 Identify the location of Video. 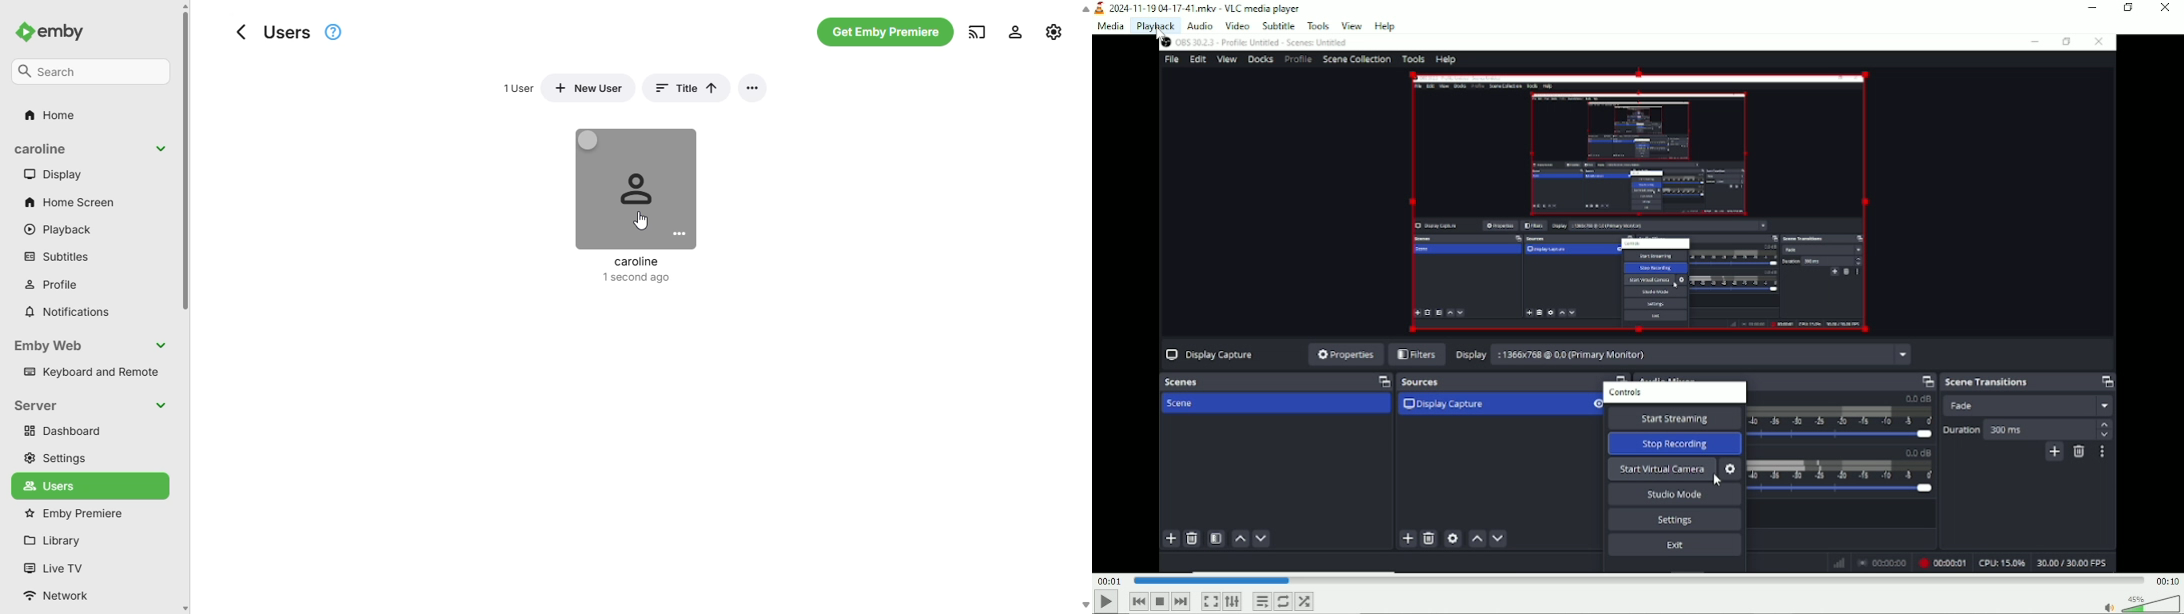
(1237, 25).